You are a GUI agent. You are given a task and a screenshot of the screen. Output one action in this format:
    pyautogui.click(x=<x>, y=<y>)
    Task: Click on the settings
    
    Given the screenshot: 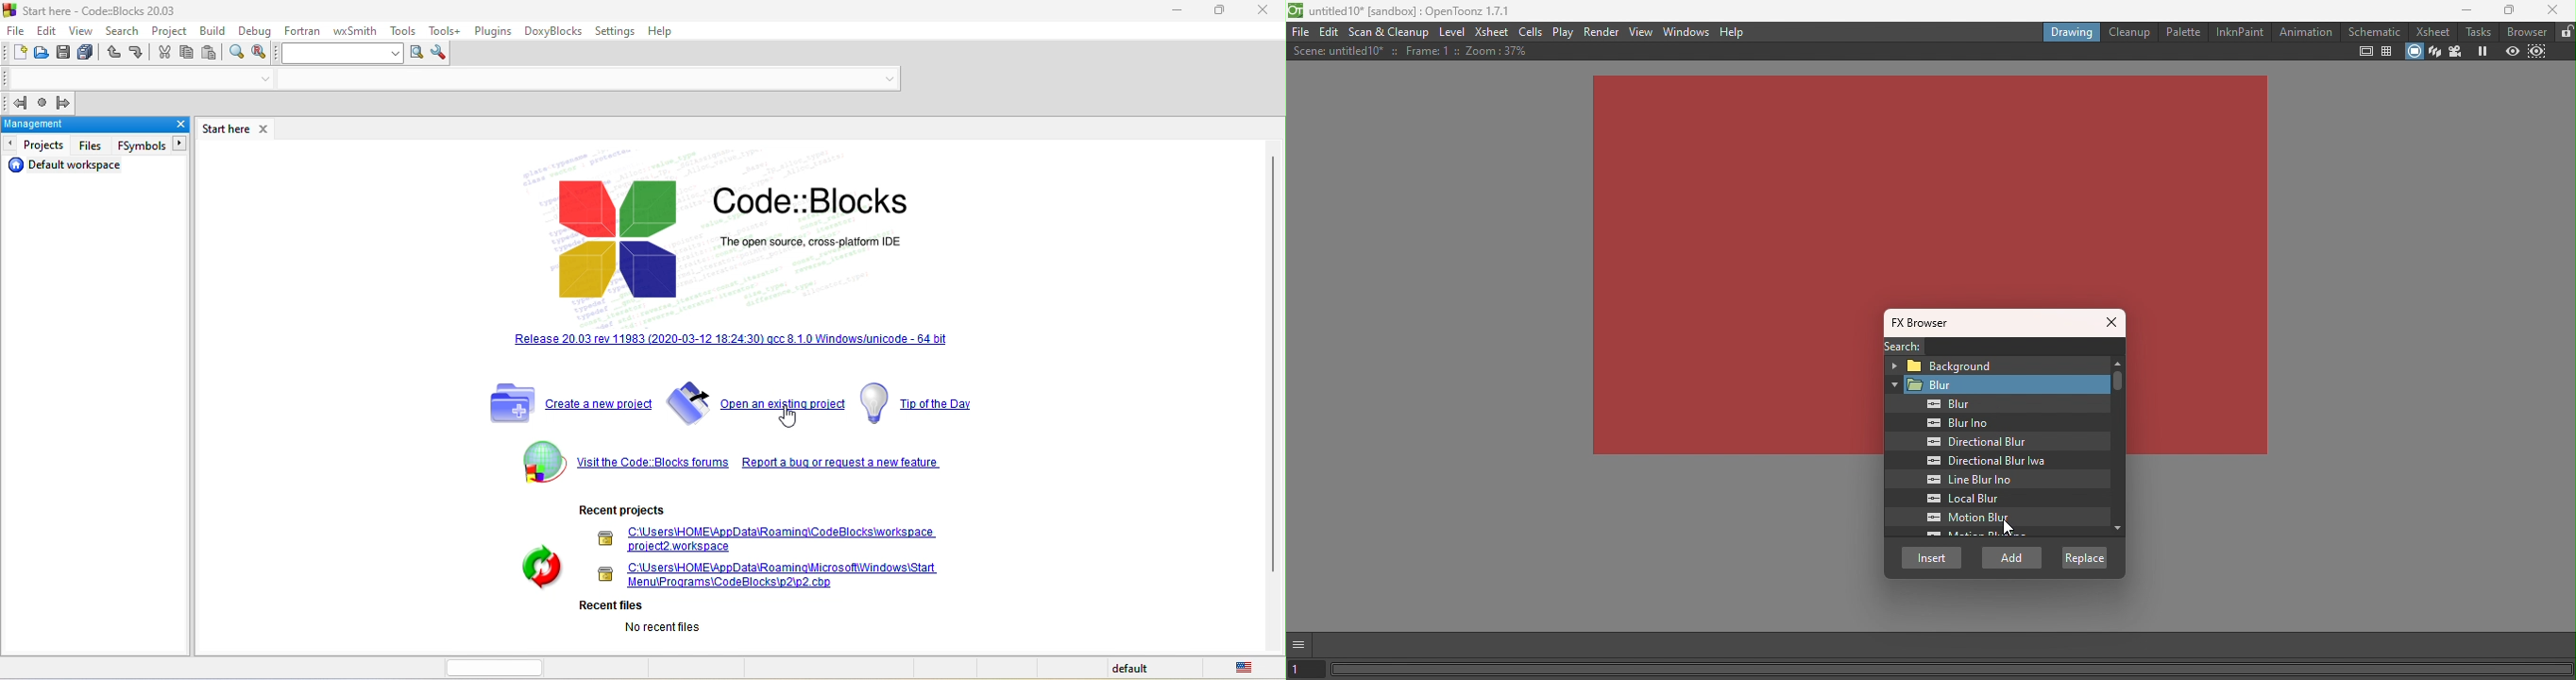 What is the action you would take?
    pyautogui.click(x=616, y=30)
    